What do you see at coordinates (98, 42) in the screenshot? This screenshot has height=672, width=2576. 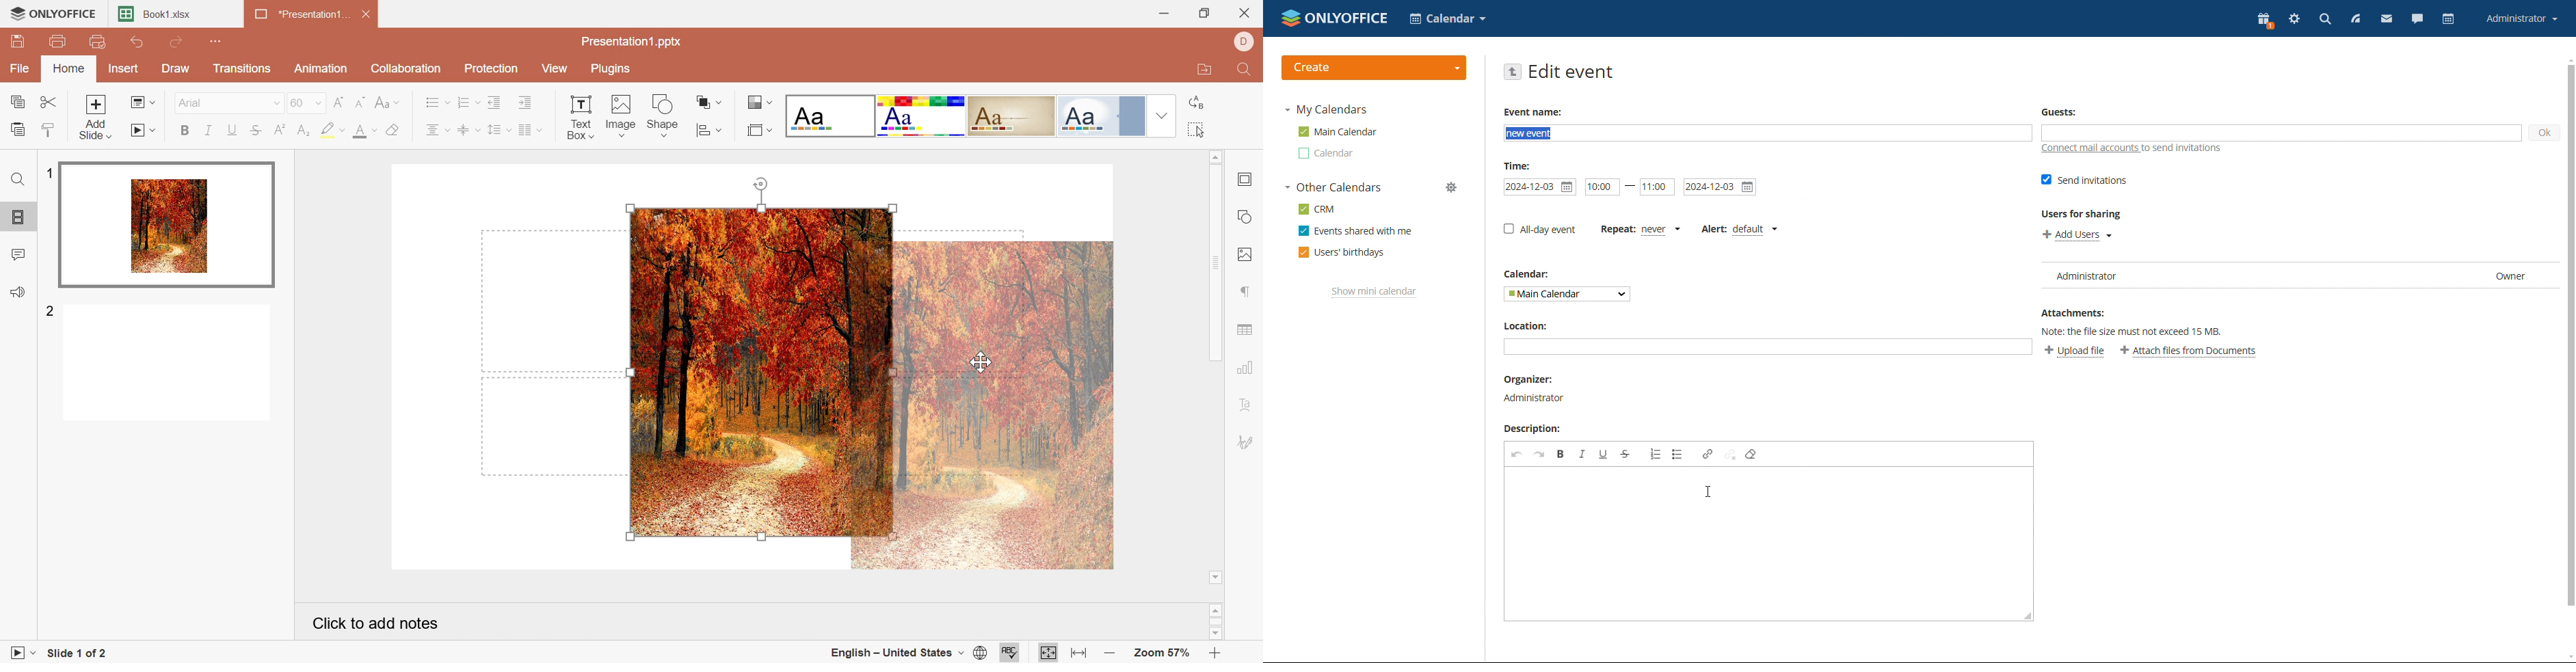 I see `Quick print` at bounding box center [98, 42].